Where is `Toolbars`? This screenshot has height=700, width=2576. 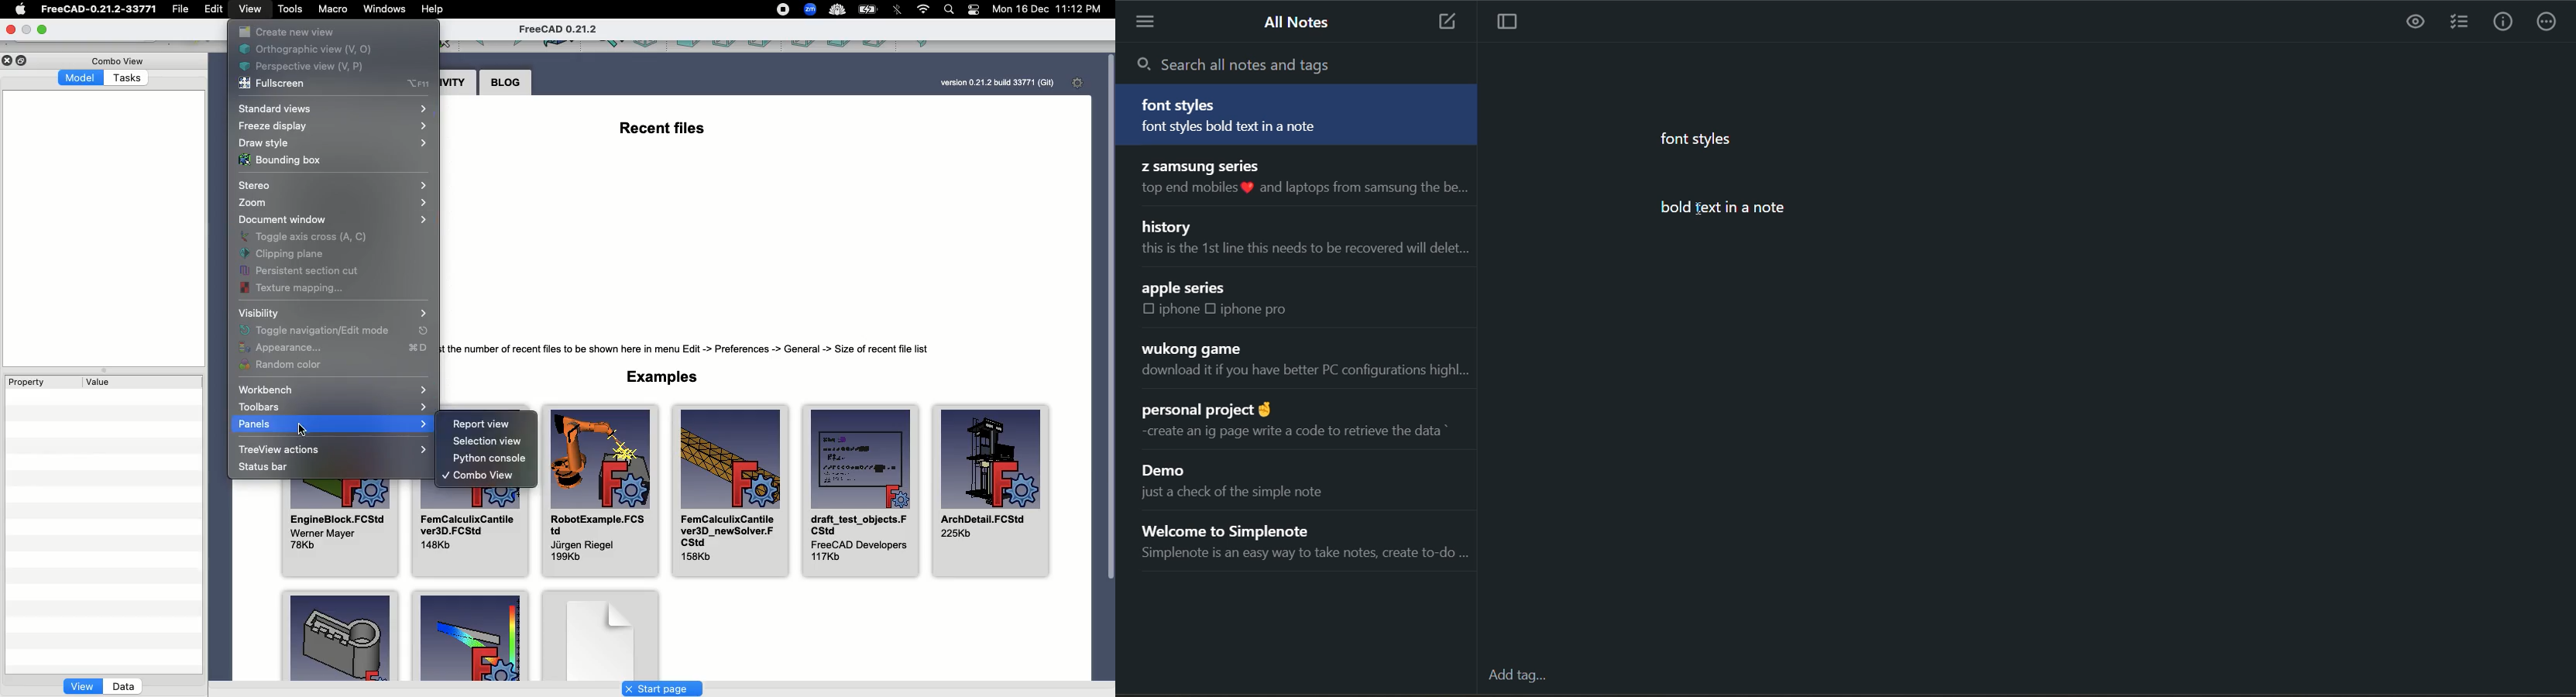 Toolbars is located at coordinates (331, 407).